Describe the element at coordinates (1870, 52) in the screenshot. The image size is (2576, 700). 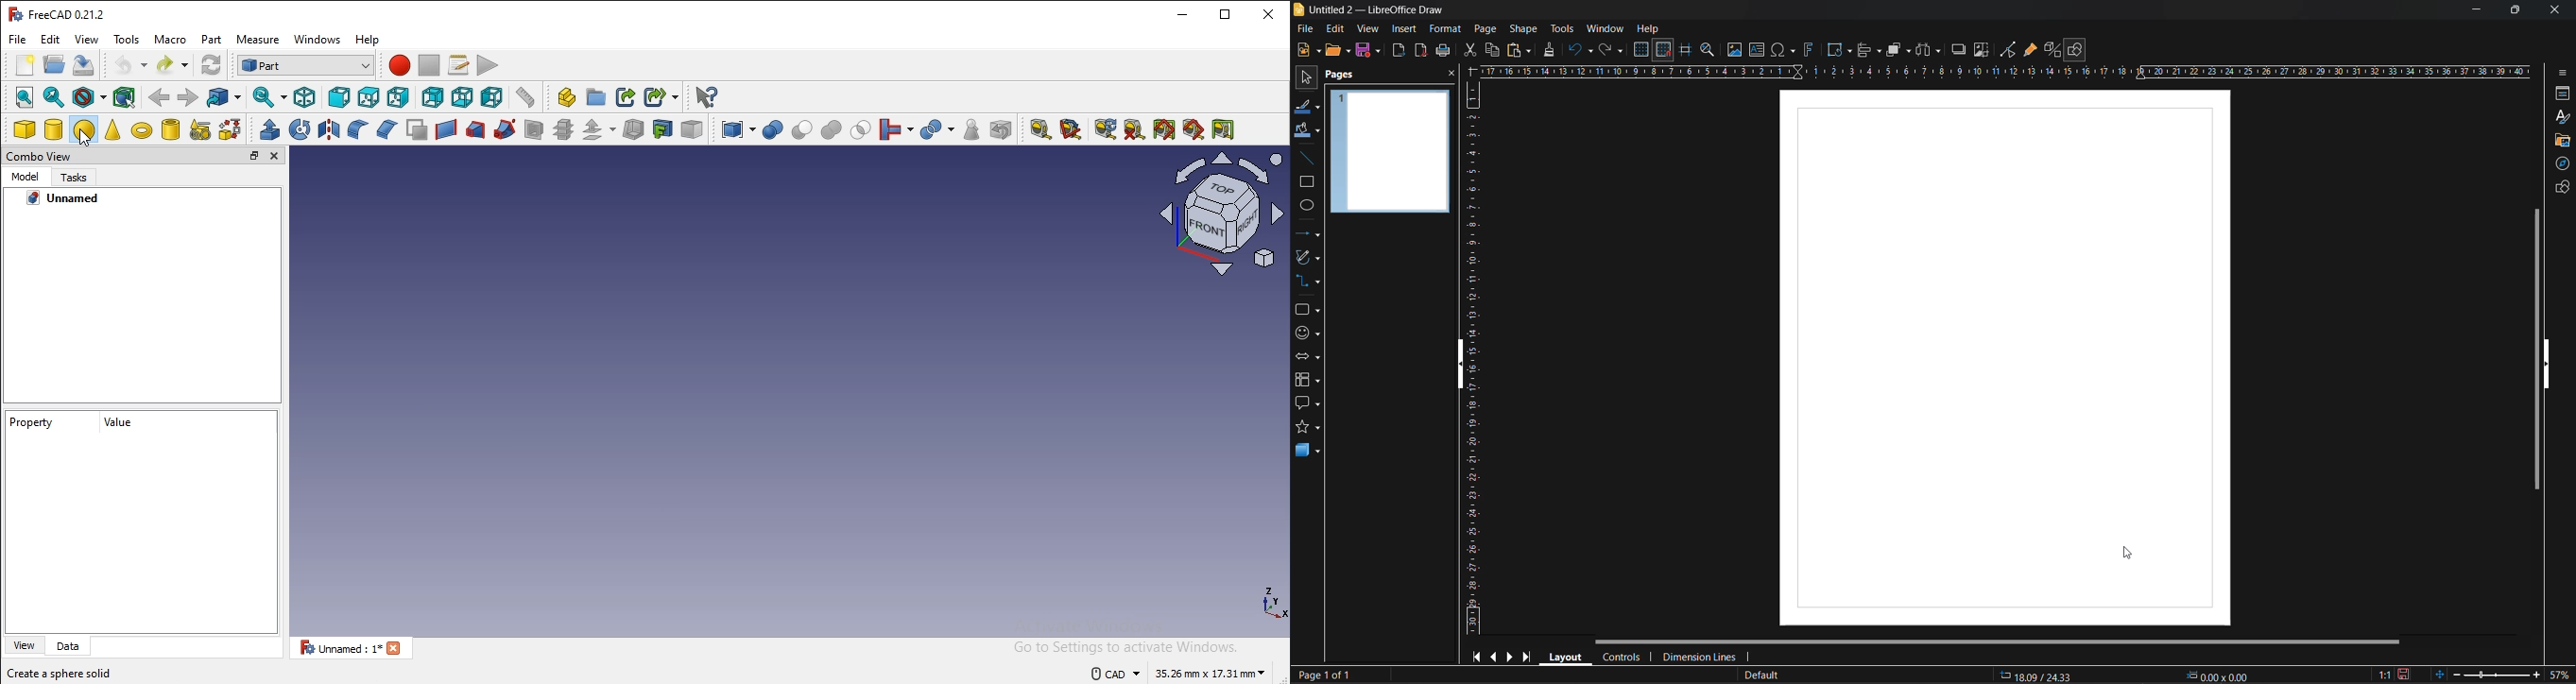
I see `align objects` at that location.